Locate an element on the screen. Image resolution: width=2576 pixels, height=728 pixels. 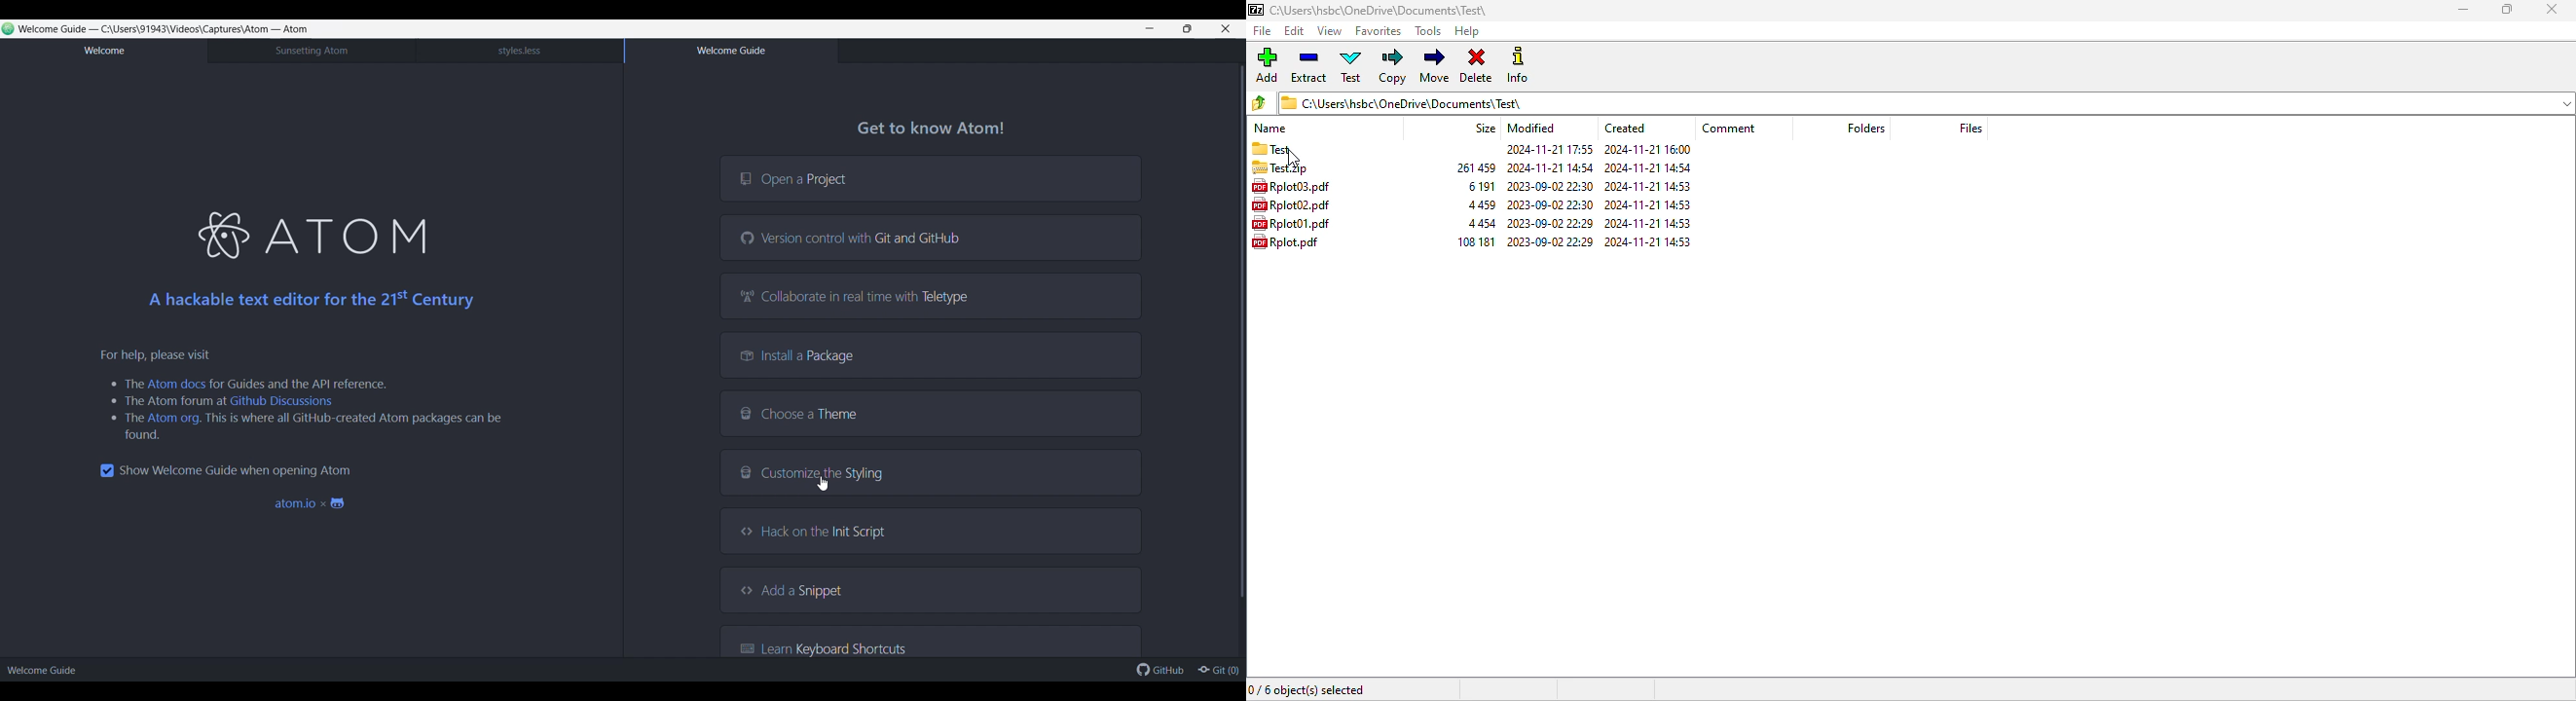
2024-11-21 14:53 is located at coordinates (1650, 203).